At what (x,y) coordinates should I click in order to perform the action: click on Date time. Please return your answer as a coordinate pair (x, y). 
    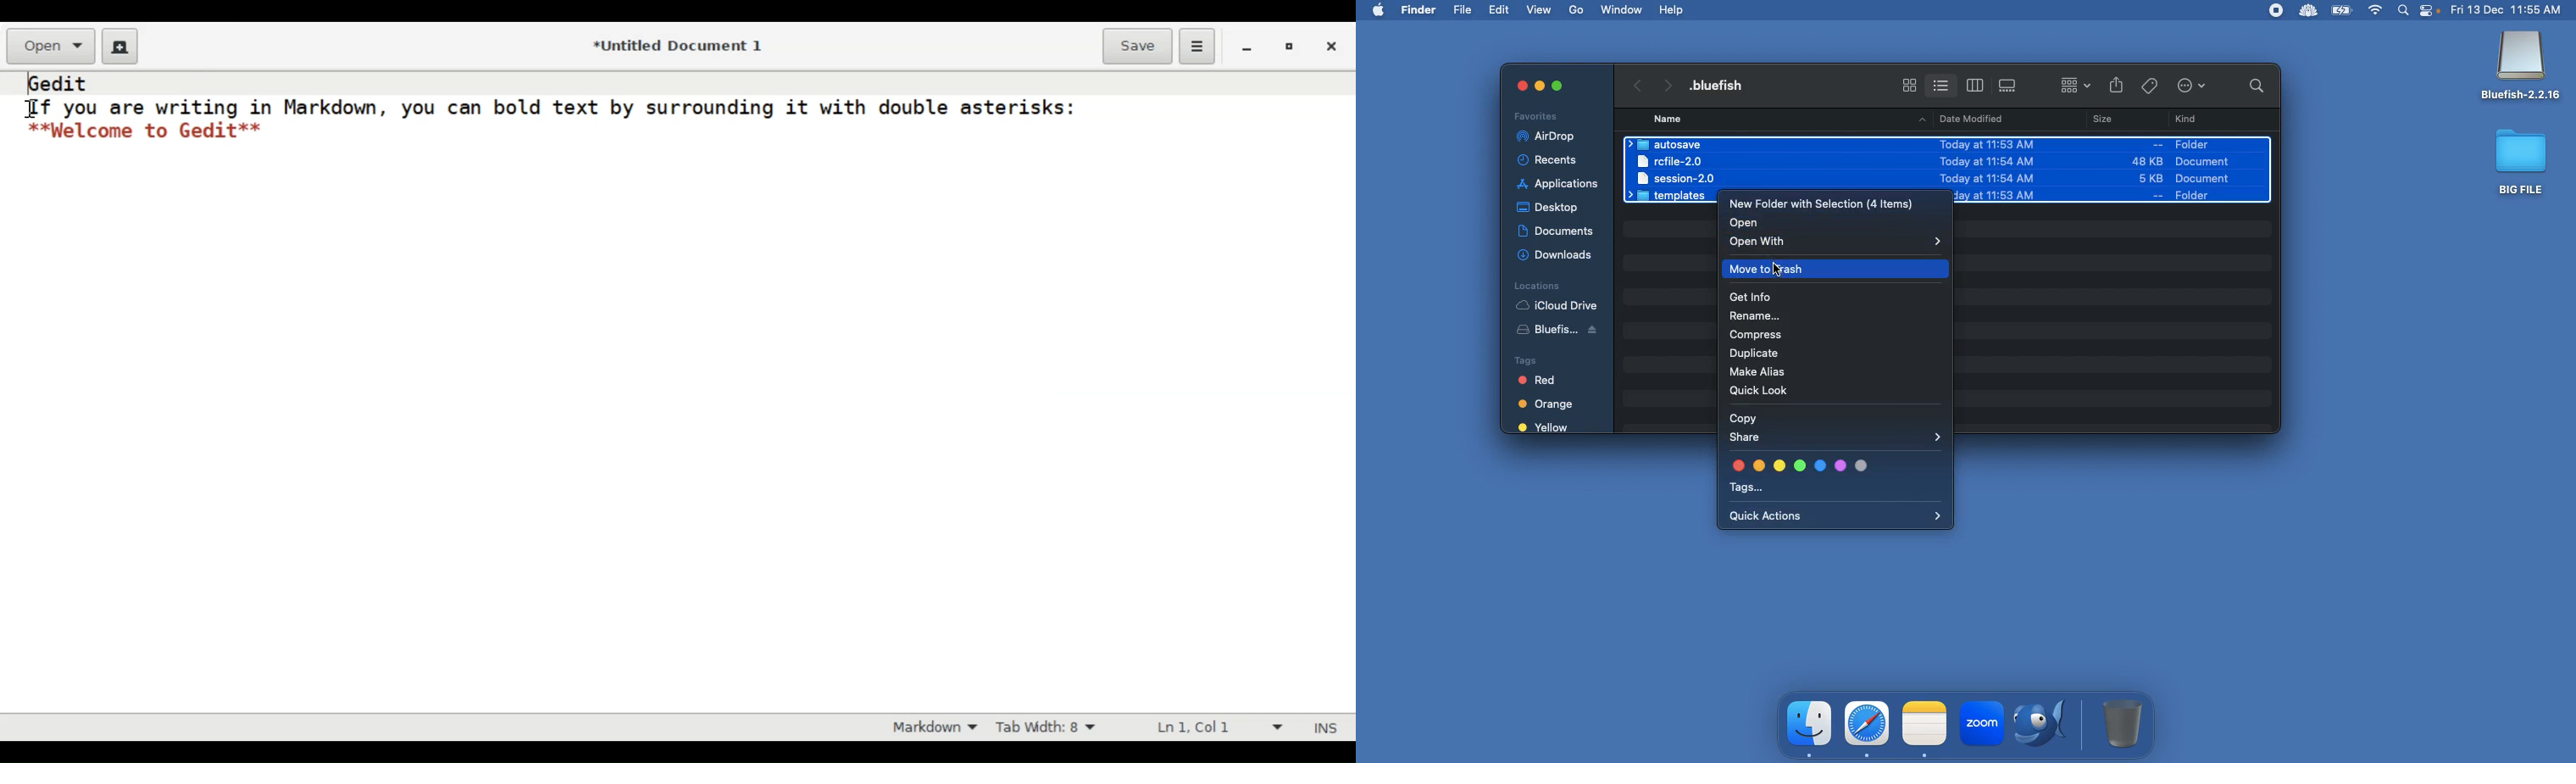
    Looking at the image, I should click on (2512, 9).